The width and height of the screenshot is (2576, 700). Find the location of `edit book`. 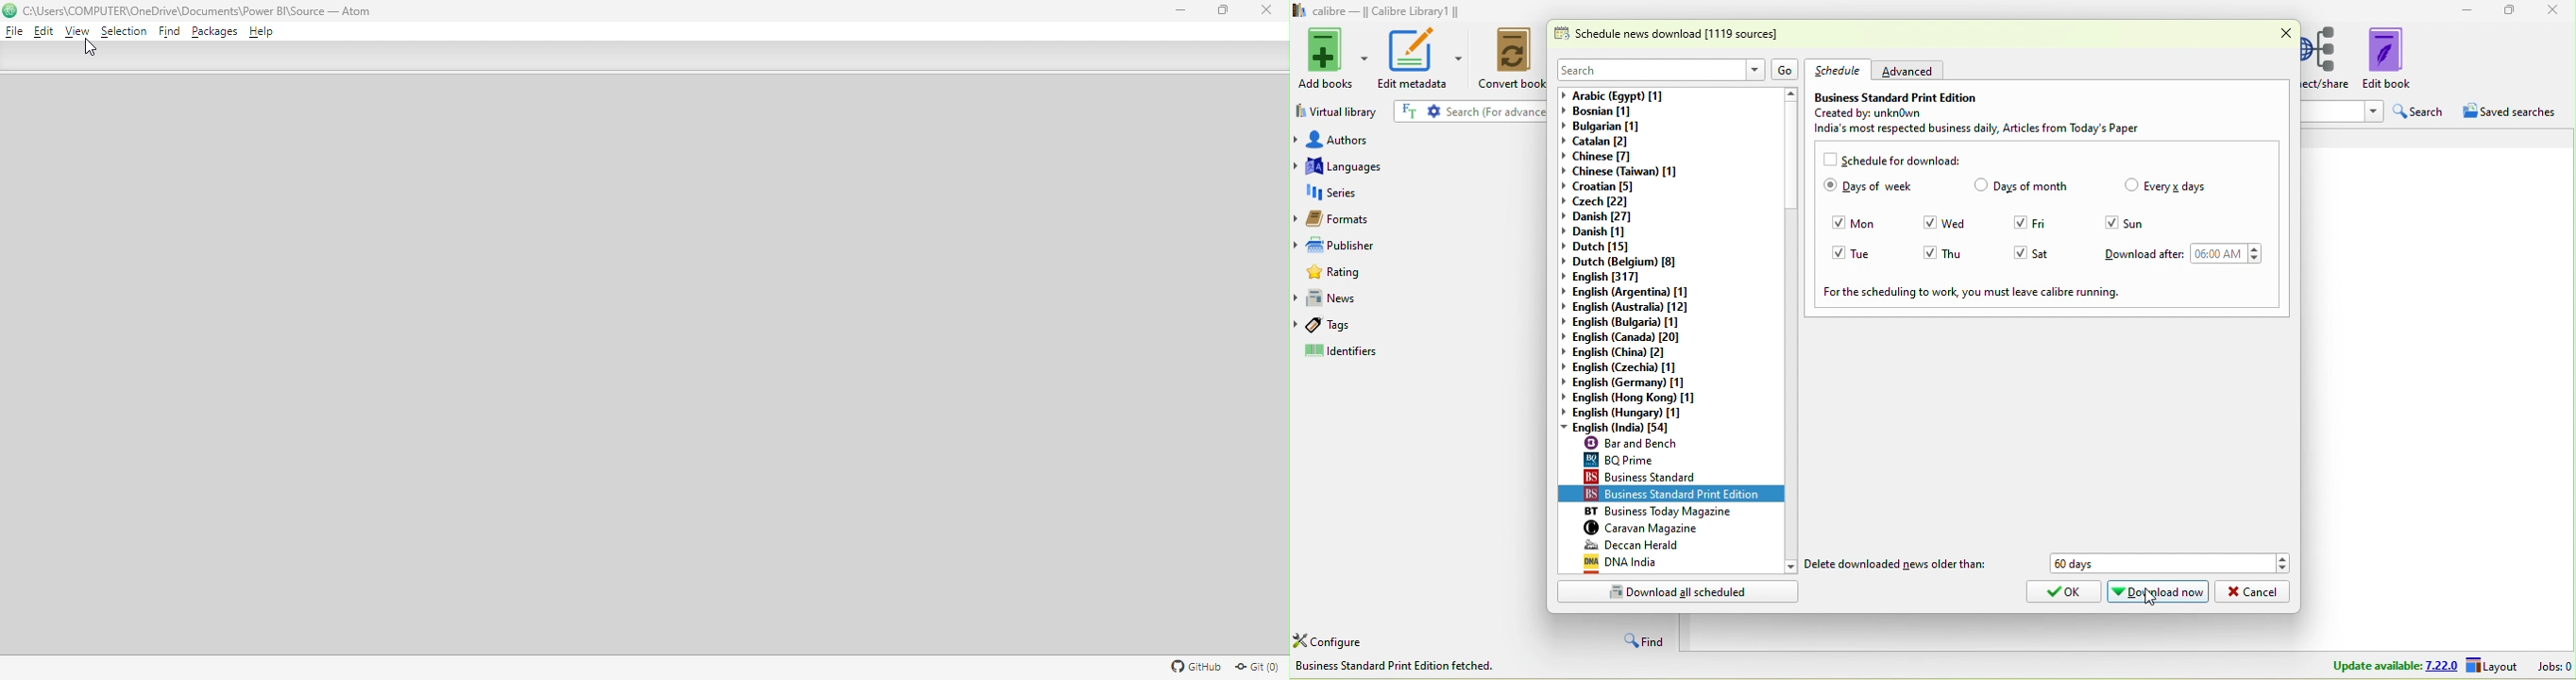

edit book is located at coordinates (2399, 59).